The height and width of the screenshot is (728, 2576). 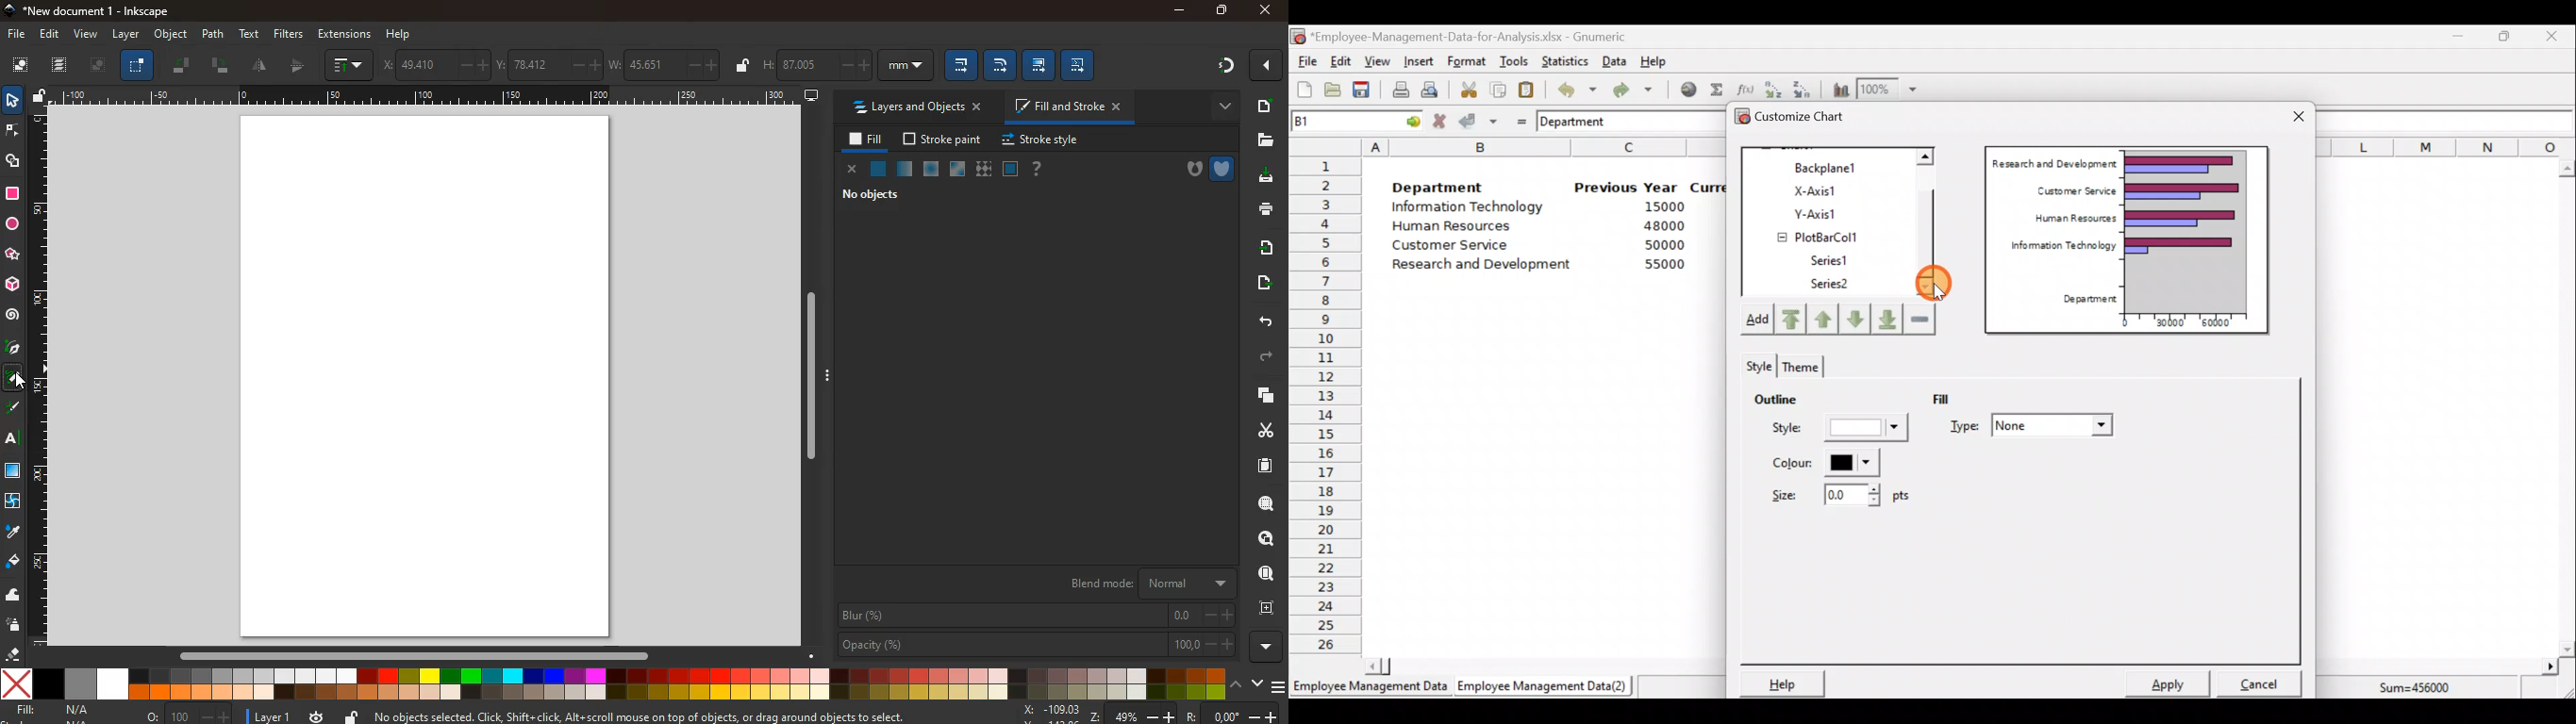 I want to click on Statistics, so click(x=1562, y=60).